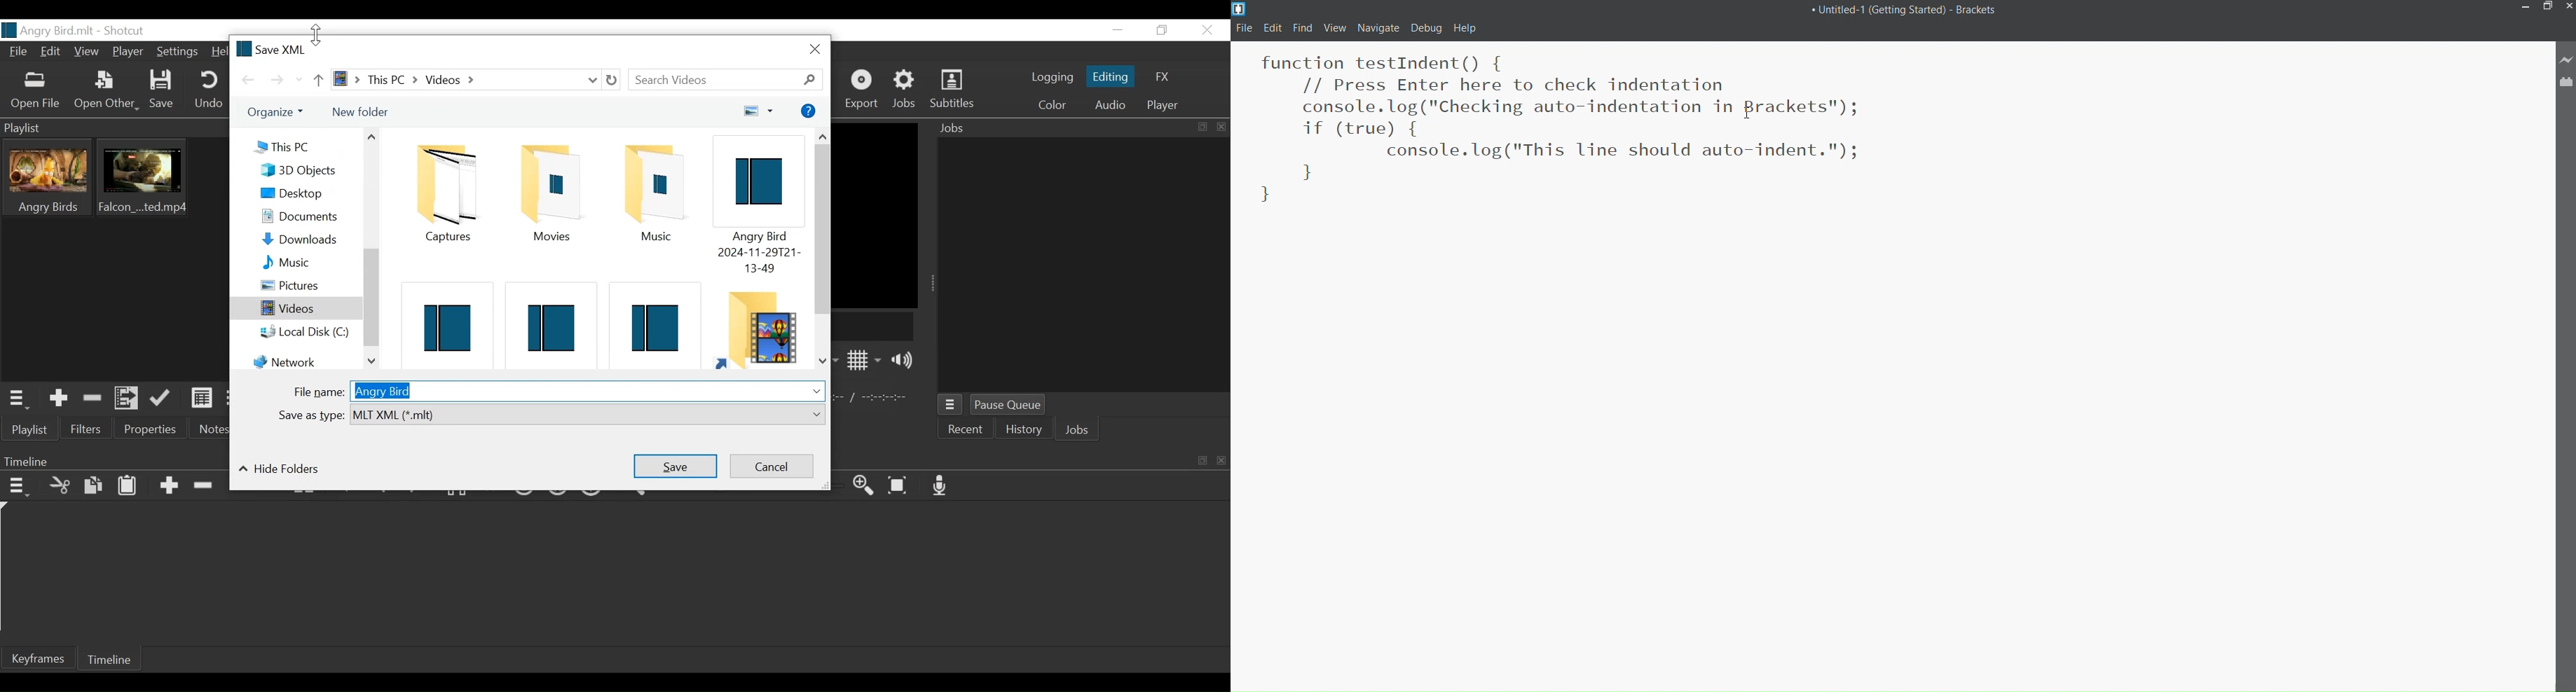  I want to click on Maximize, so click(2547, 6).